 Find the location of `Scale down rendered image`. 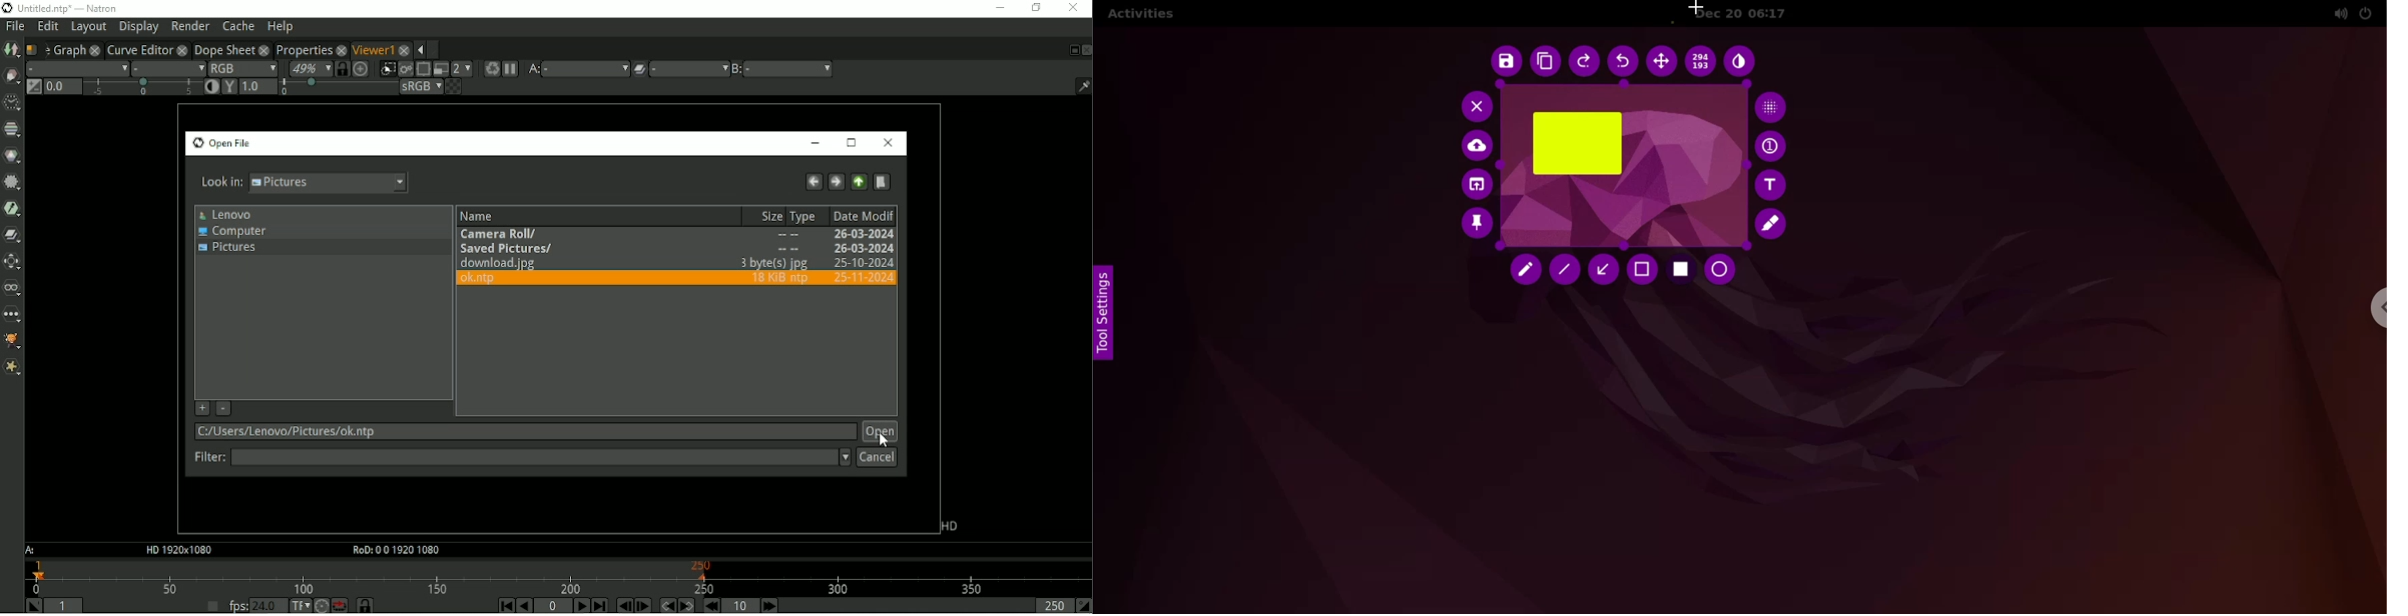

Scale down rendered image is located at coordinates (462, 68).